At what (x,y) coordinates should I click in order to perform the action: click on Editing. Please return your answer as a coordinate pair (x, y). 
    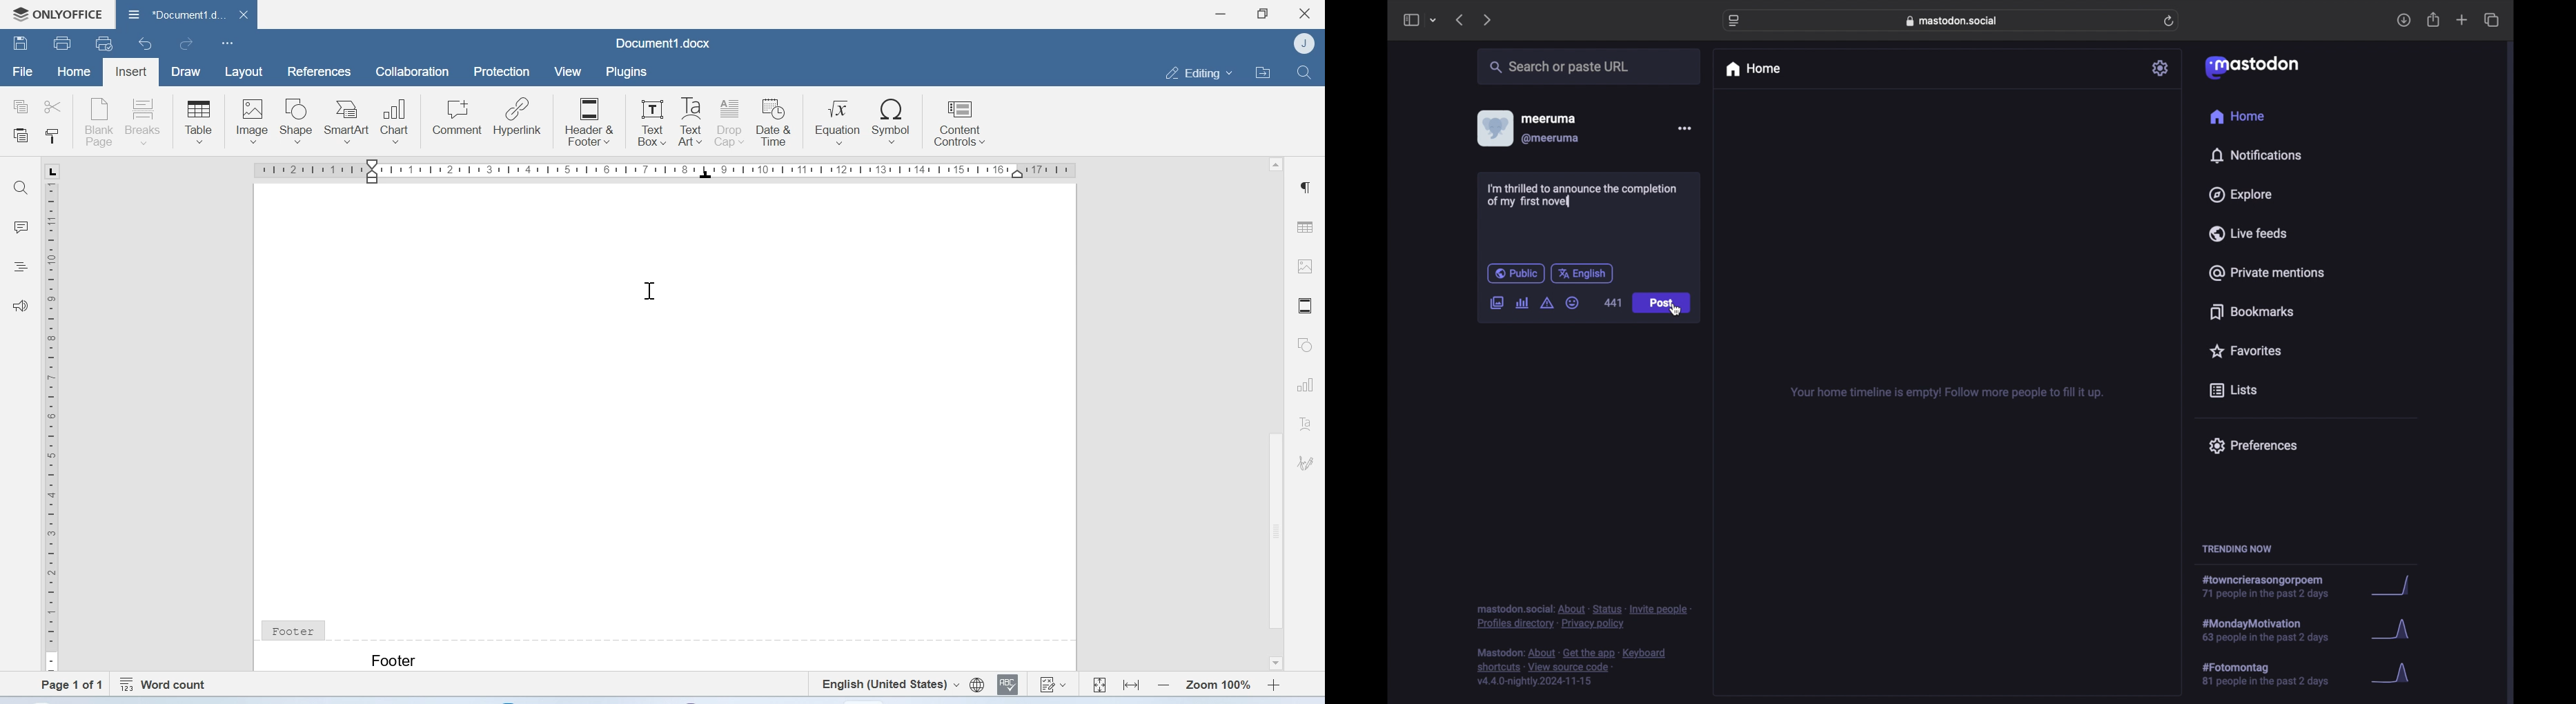
    Looking at the image, I should click on (1195, 72).